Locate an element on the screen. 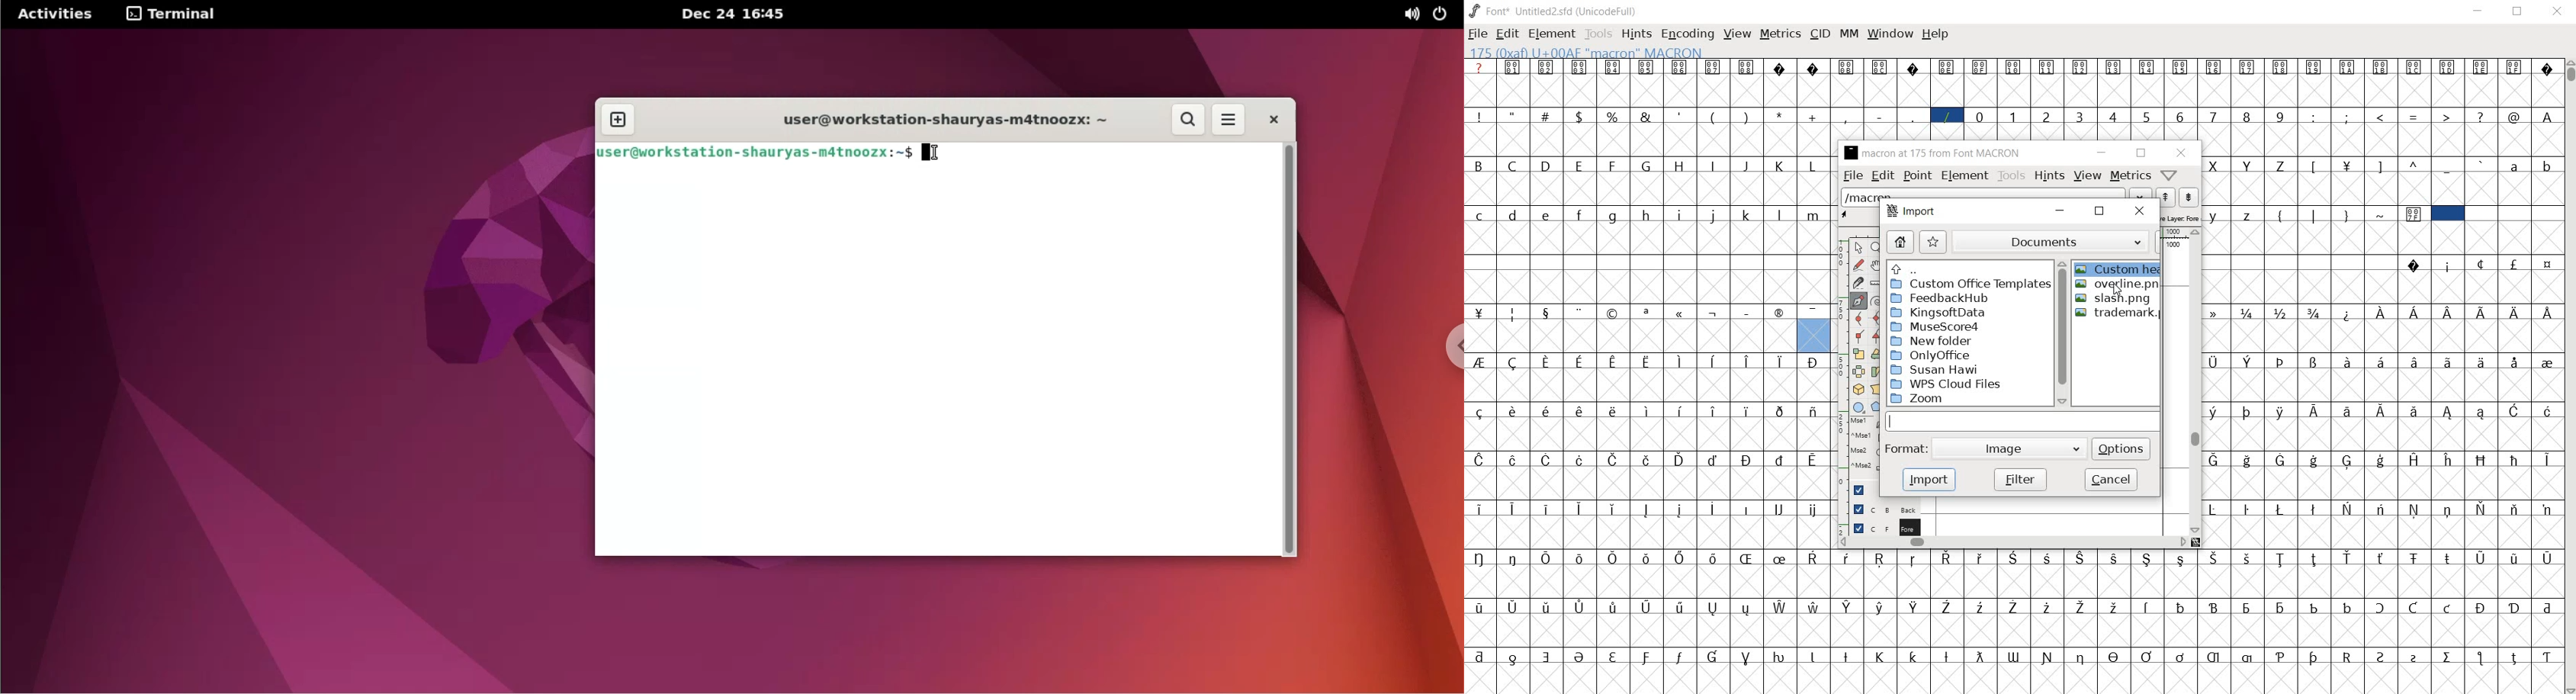 Image resolution: width=2576 pixels, height=700 pixels. Symbol is located at coordinates (1913, 67).